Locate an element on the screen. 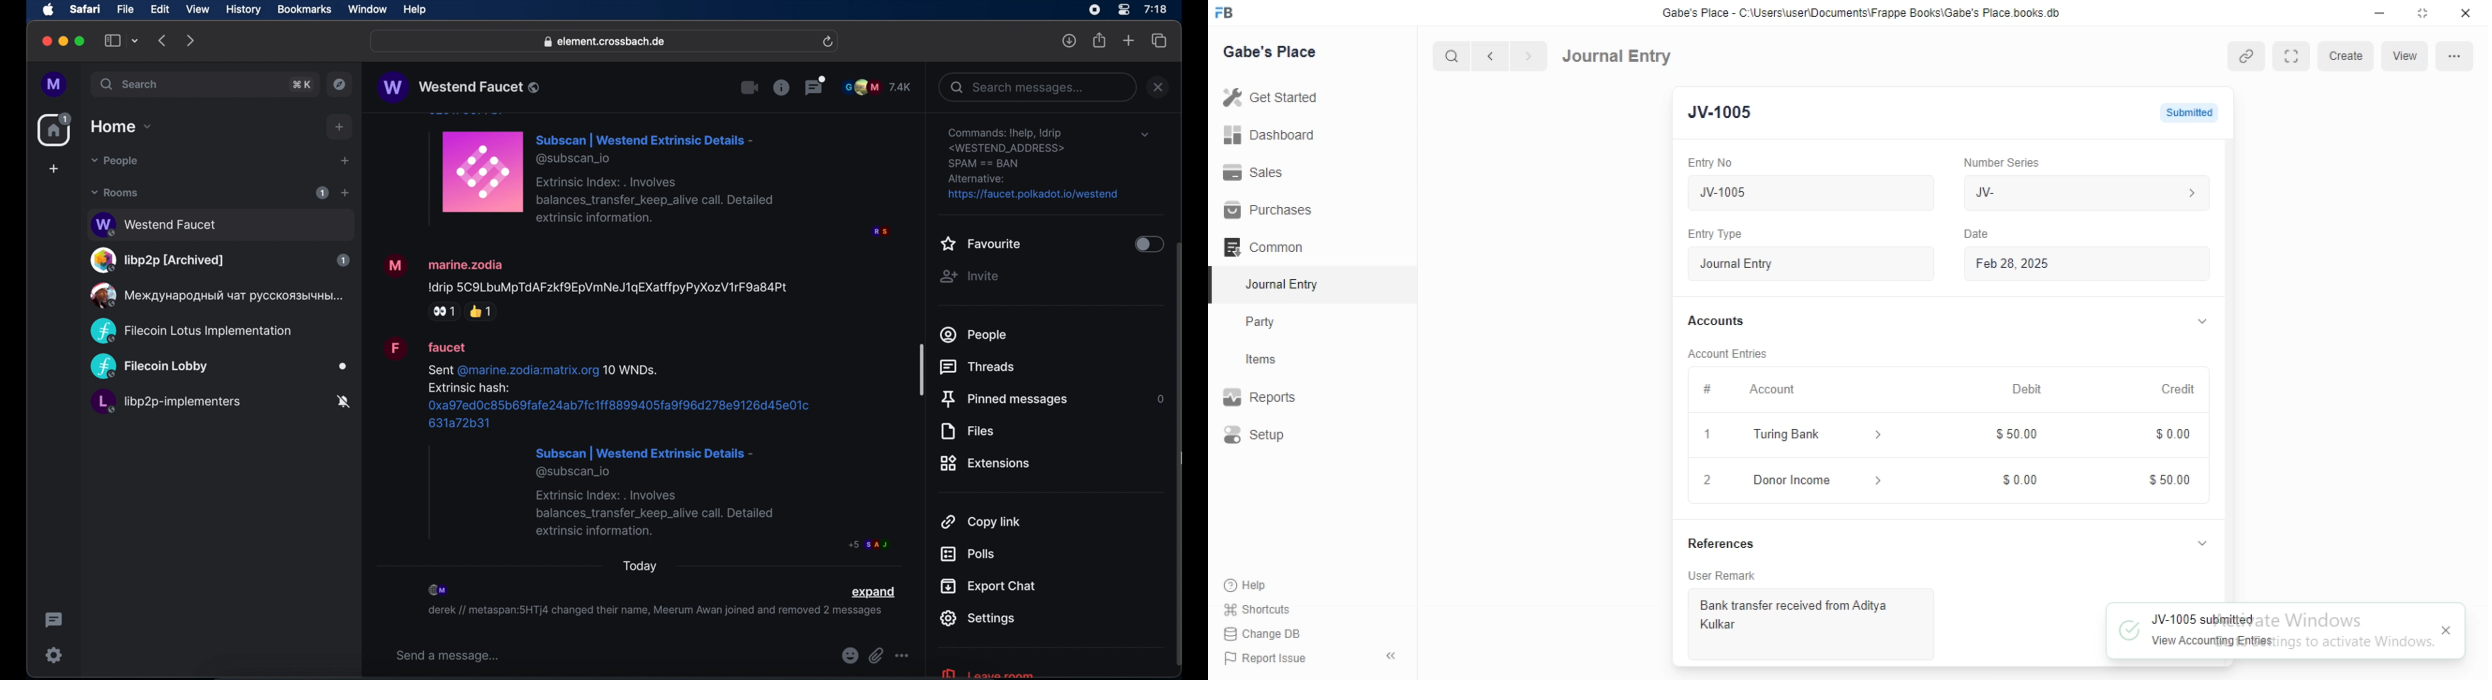 The width and height of the screenshot is (2492, 700). start chat is located at coordinates (344, 161).